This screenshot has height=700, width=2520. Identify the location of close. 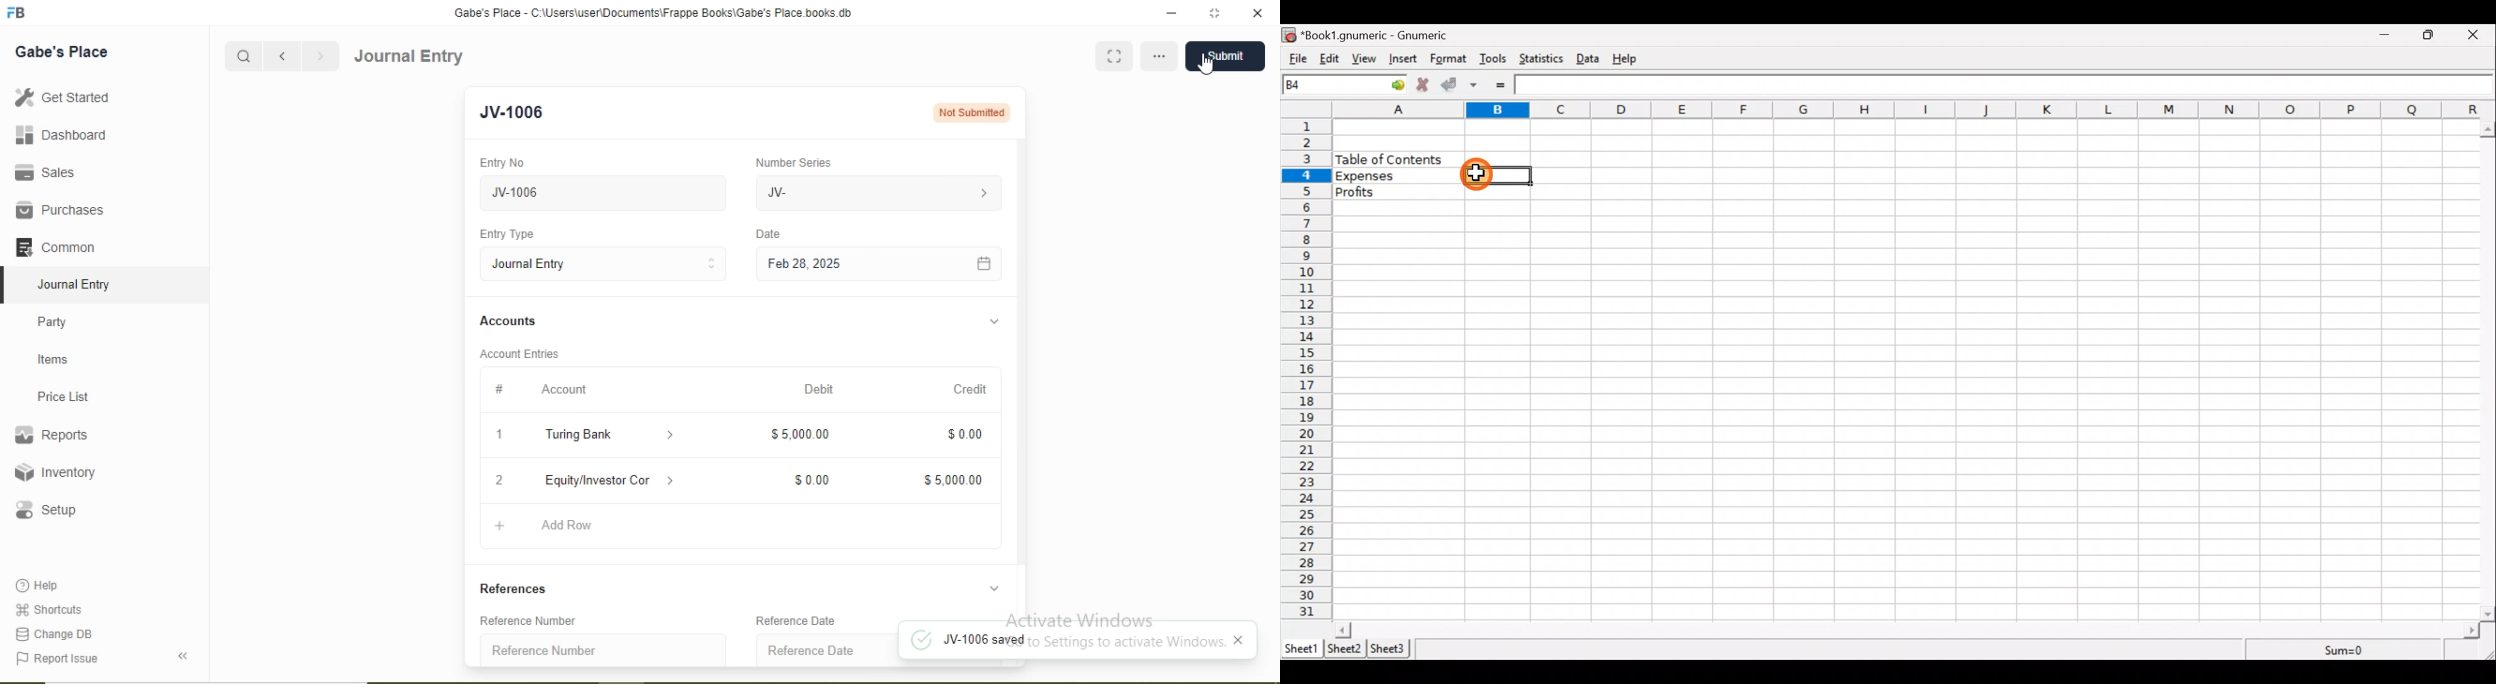
(1239, 639).